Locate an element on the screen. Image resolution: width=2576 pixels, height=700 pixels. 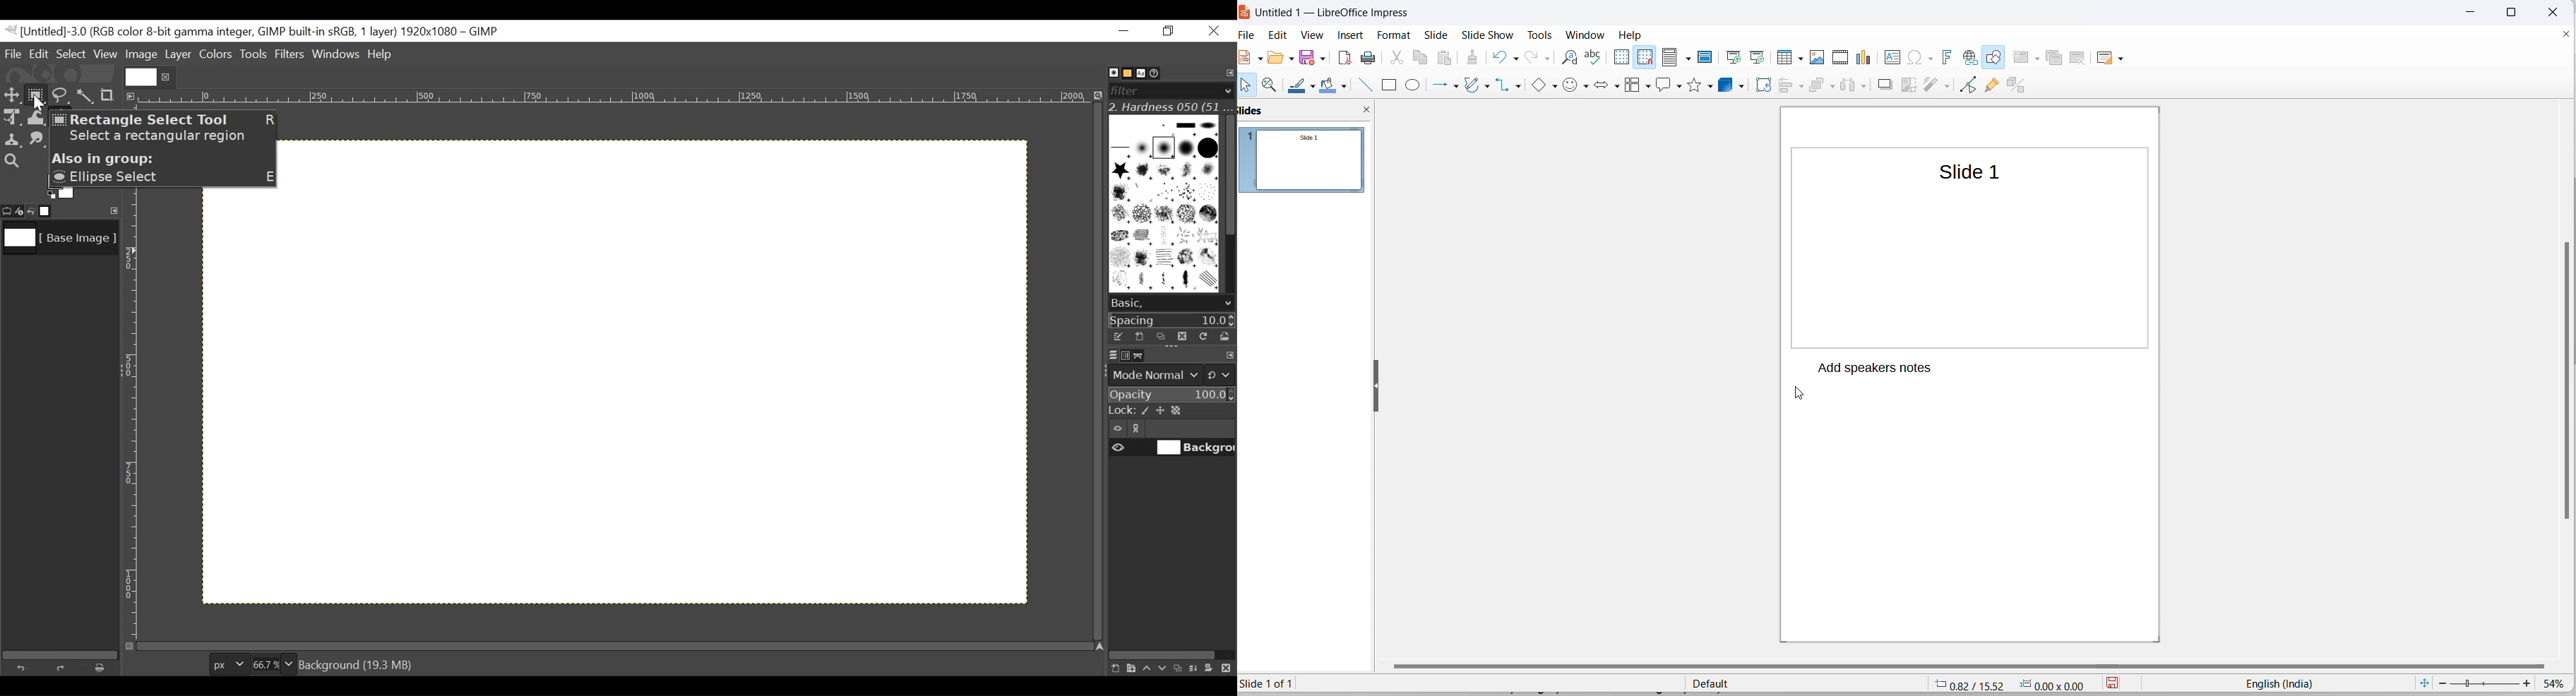
open options is located at coordinates (1289, 57).